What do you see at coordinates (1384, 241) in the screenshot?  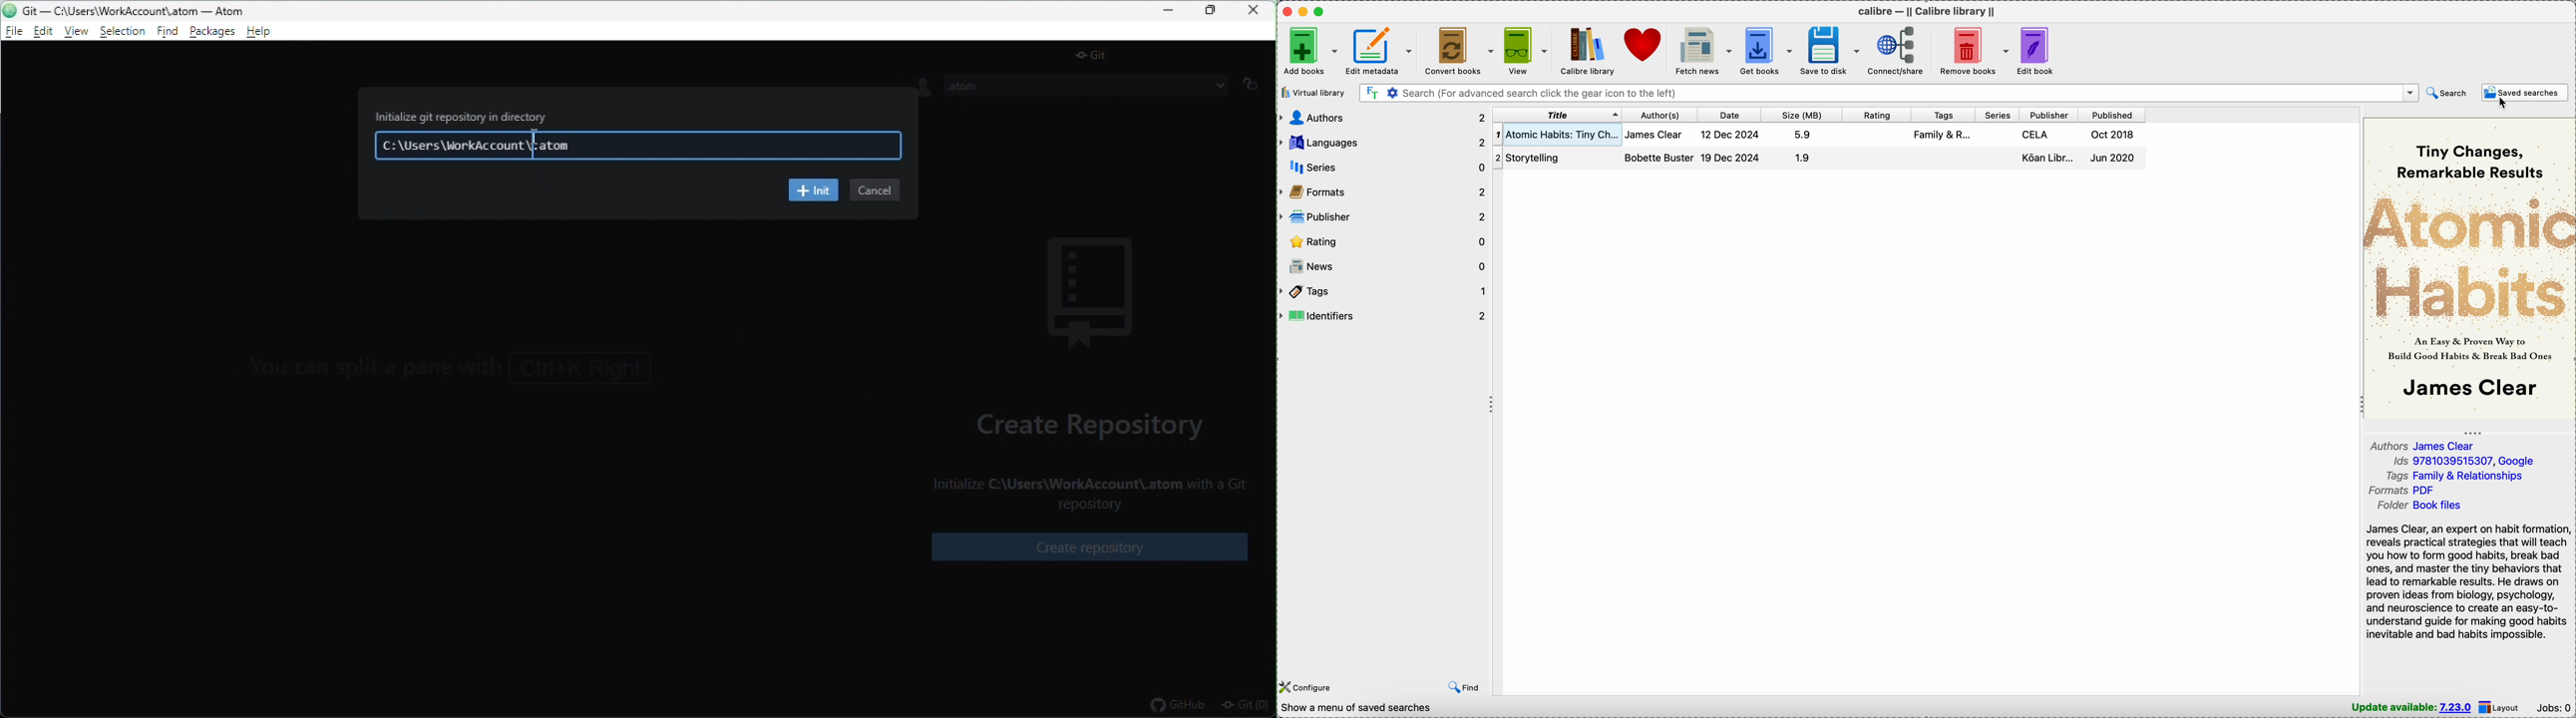 I see `rating` at bounding box center [1384, 241].